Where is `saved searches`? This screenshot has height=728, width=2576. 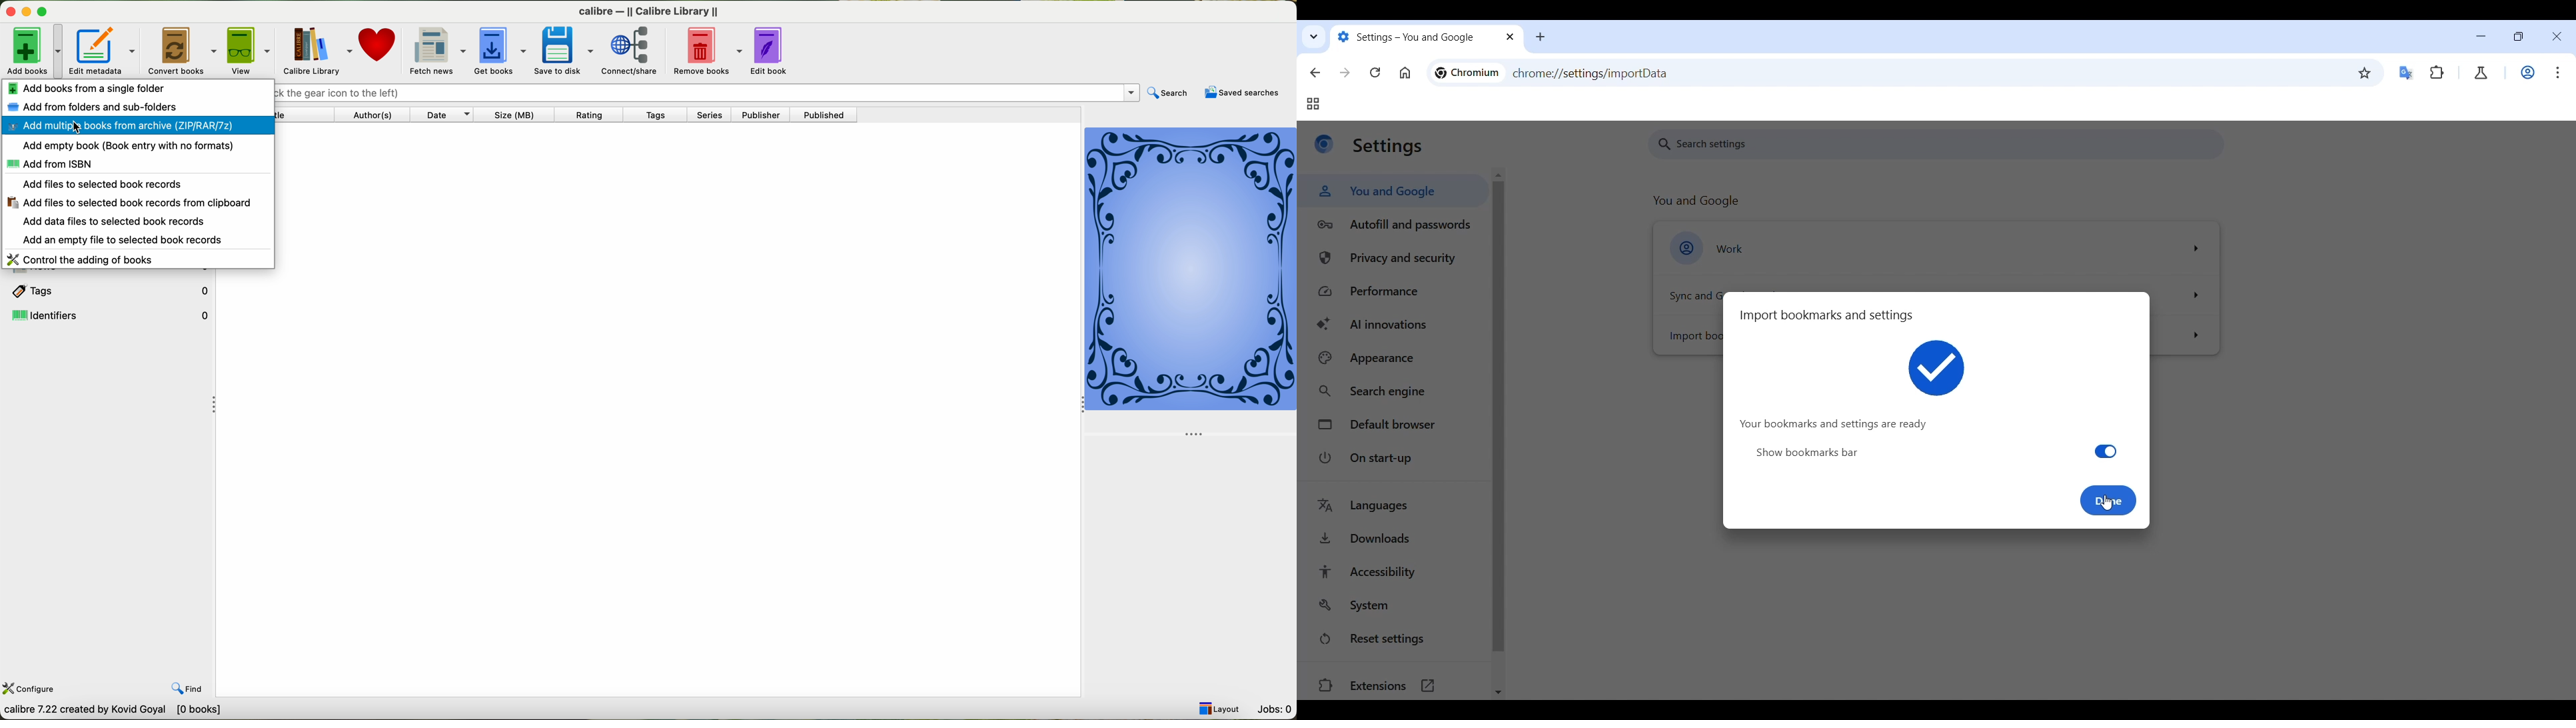 saved searches is located at coordinates (1243, 93).